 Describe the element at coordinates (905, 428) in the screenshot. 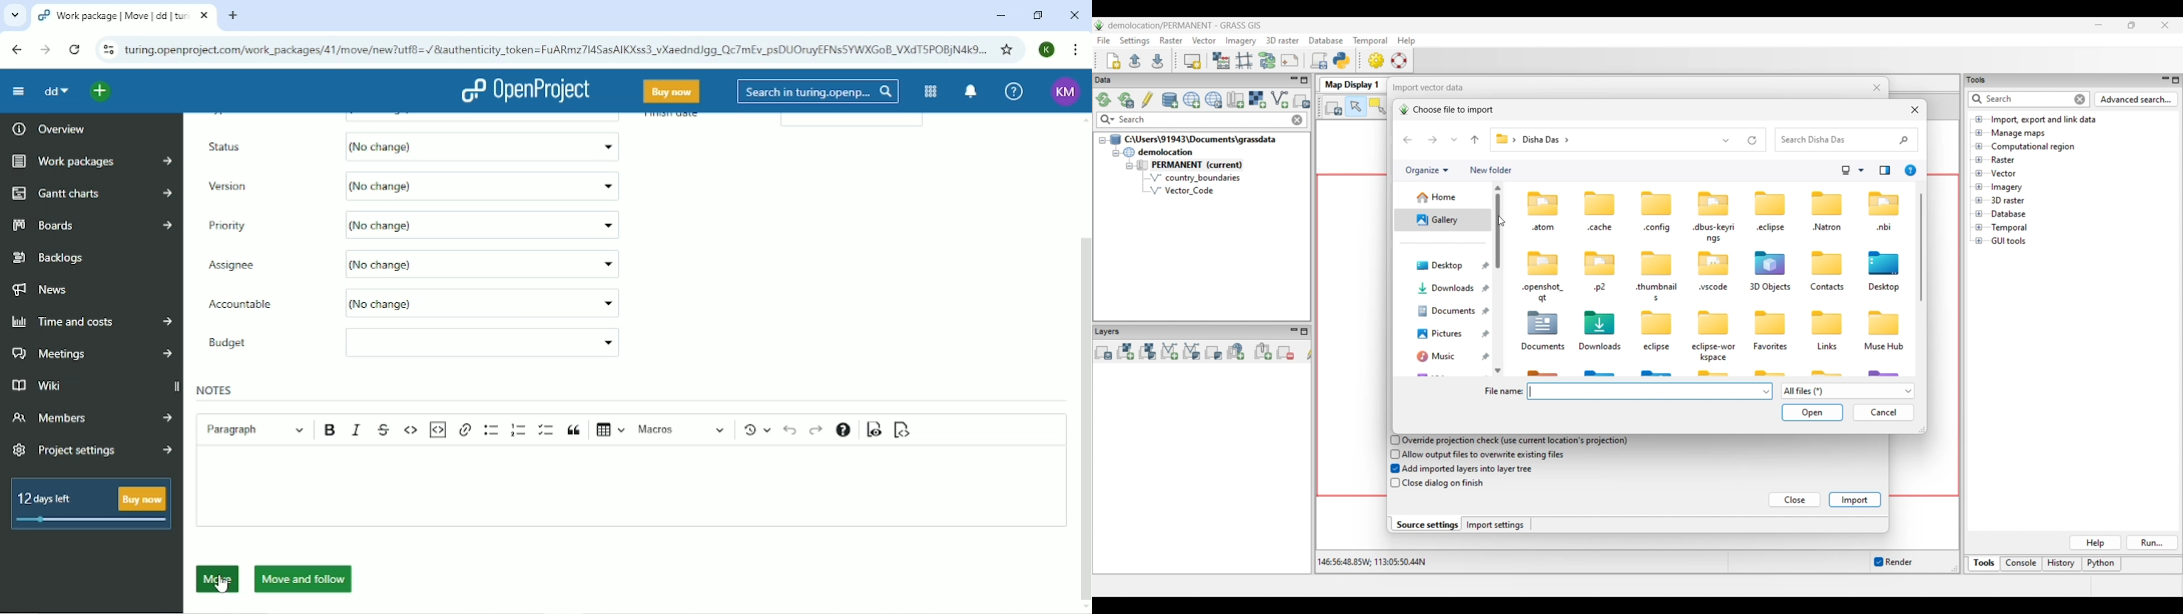

I see `Switch to markdown source` at that location.